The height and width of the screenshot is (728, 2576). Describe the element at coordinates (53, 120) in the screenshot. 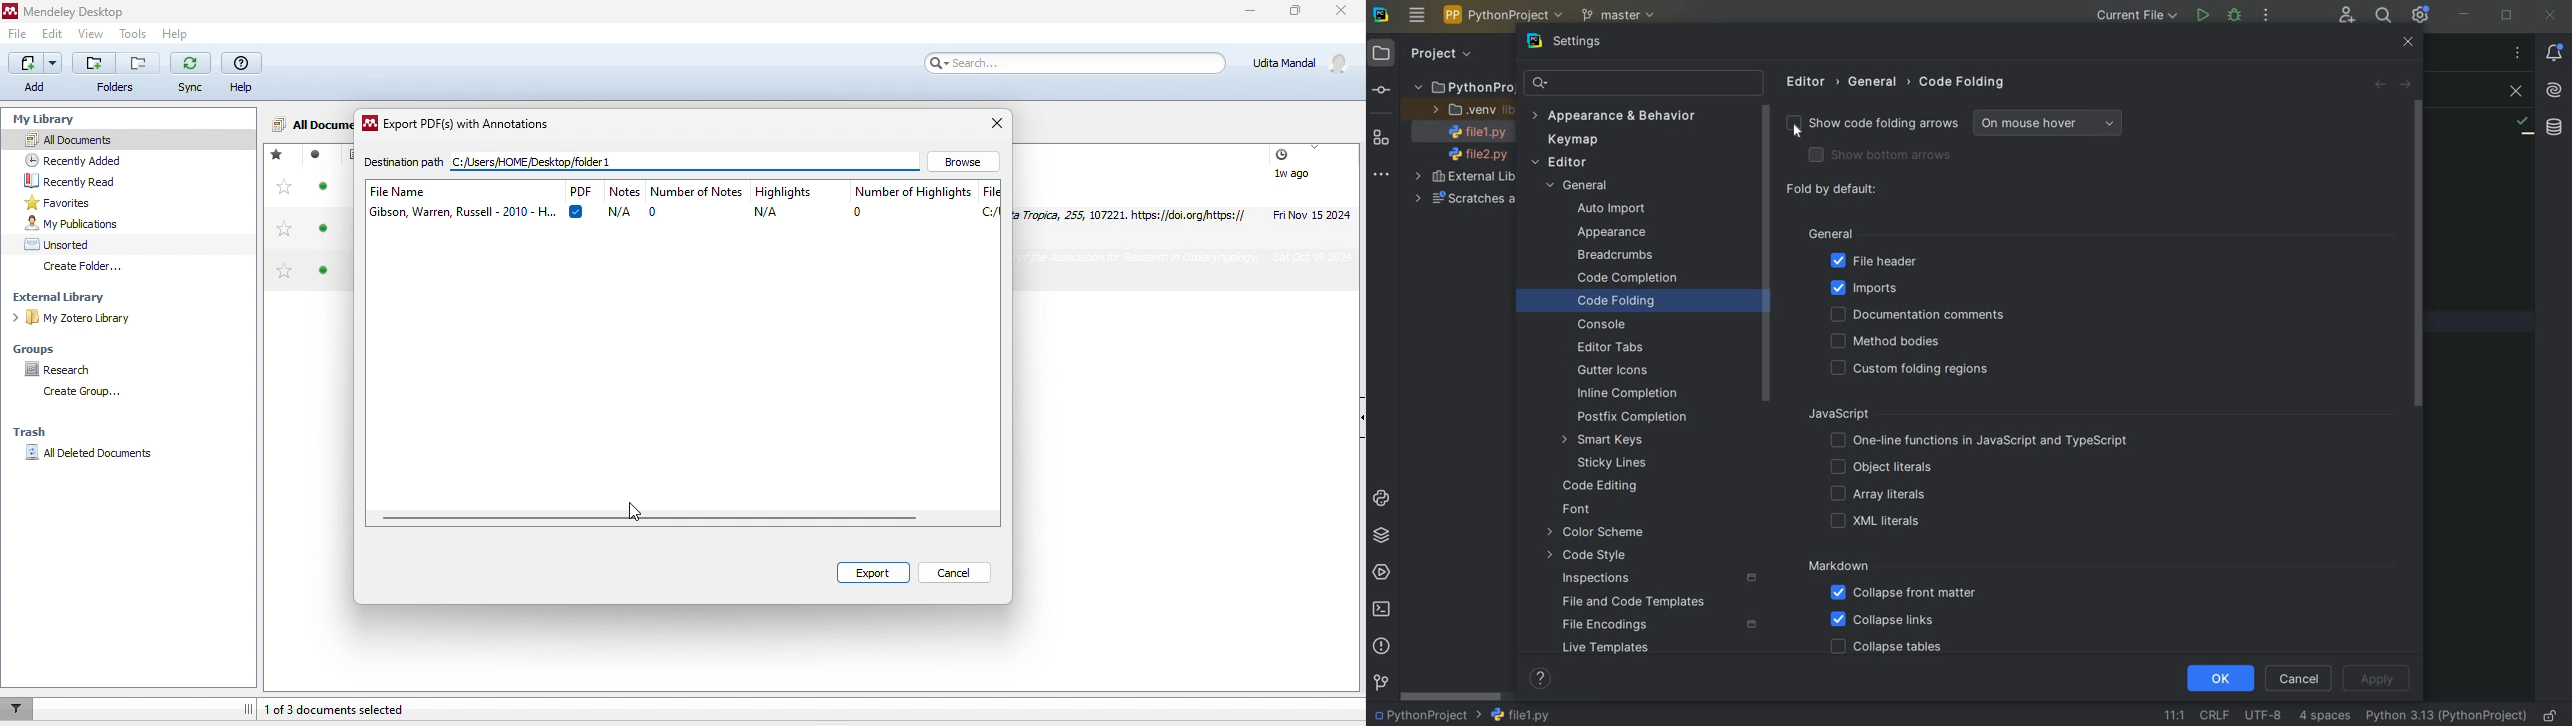

I see `my library` at that location.